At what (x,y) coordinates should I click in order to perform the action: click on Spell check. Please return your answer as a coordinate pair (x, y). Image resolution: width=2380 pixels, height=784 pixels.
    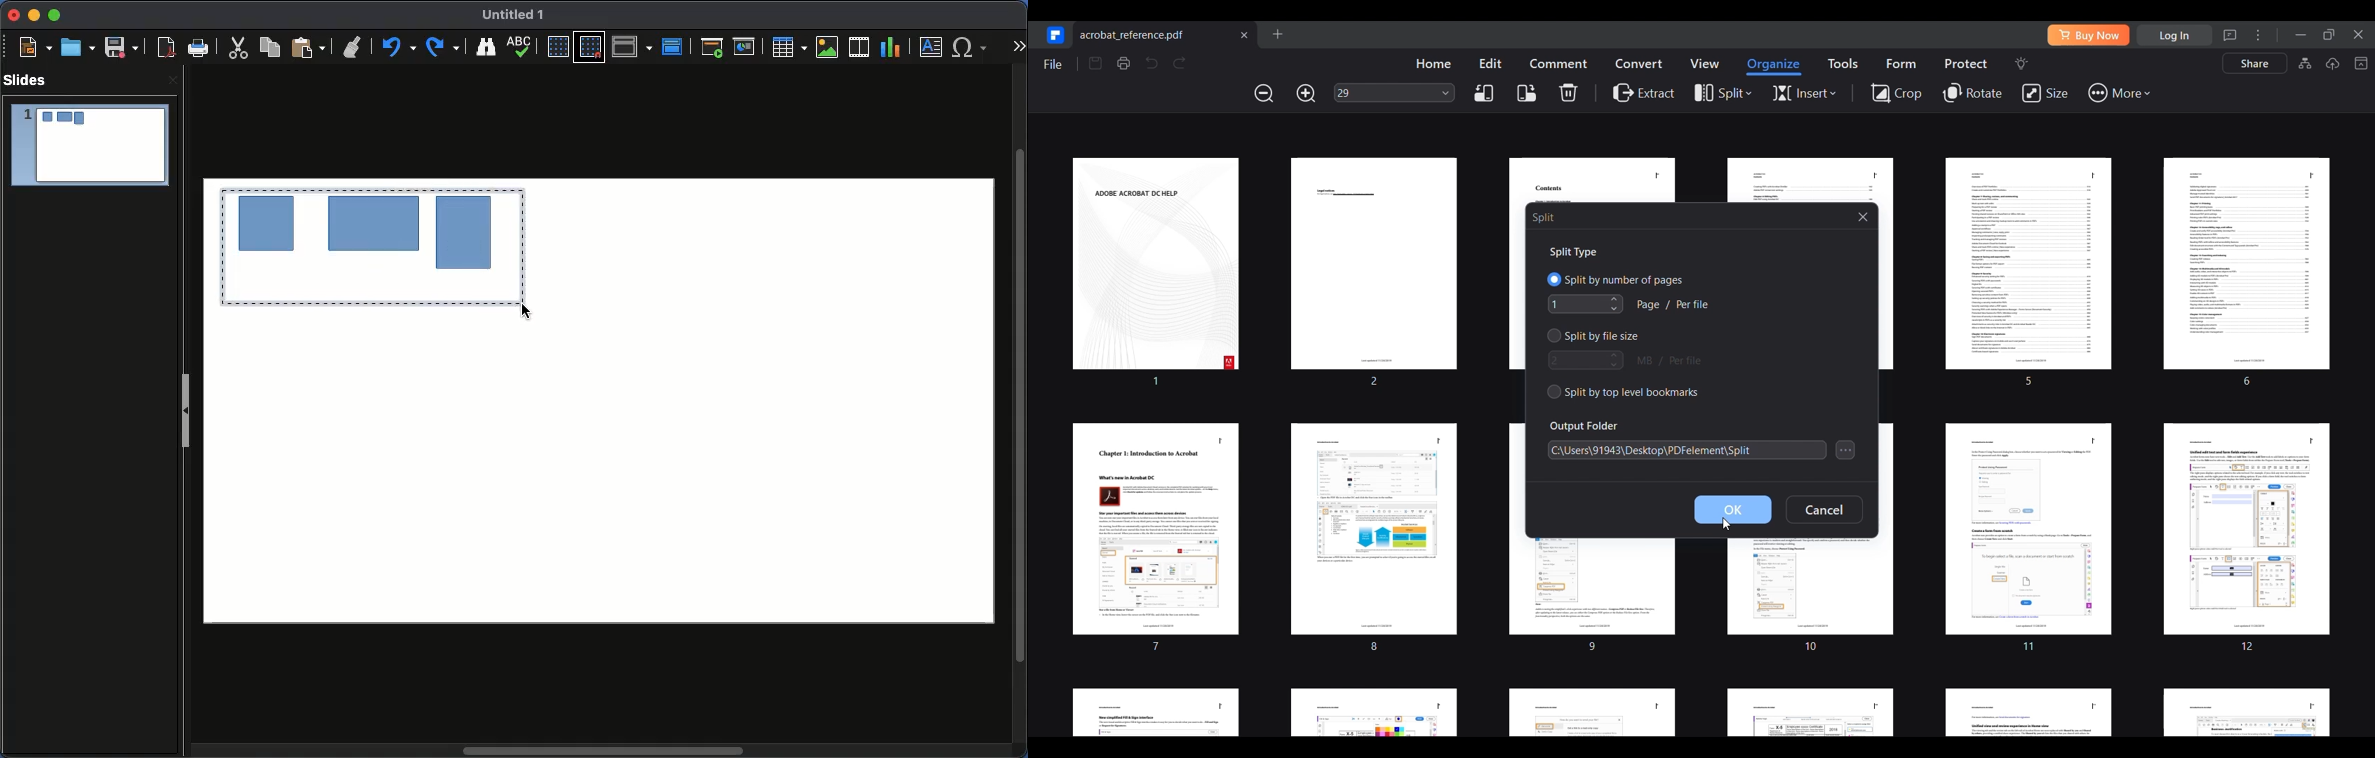
    Looking at the image, I should click on (522, 46).